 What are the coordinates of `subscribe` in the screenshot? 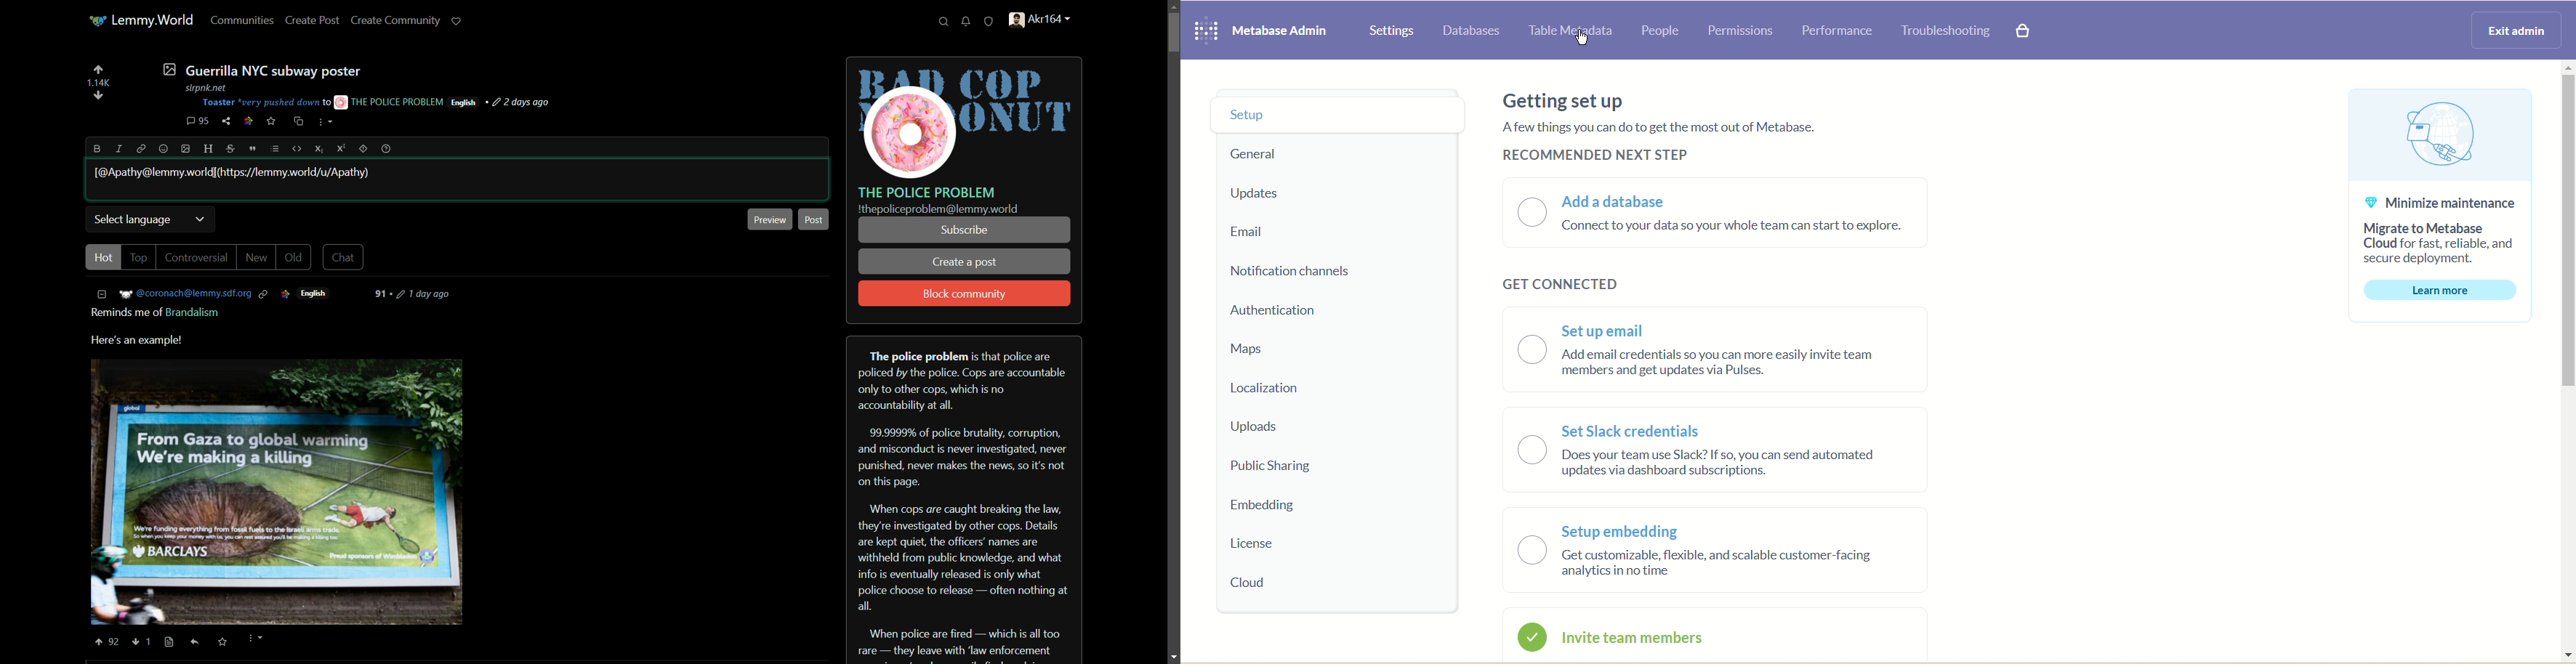 It's located at (964, 230).